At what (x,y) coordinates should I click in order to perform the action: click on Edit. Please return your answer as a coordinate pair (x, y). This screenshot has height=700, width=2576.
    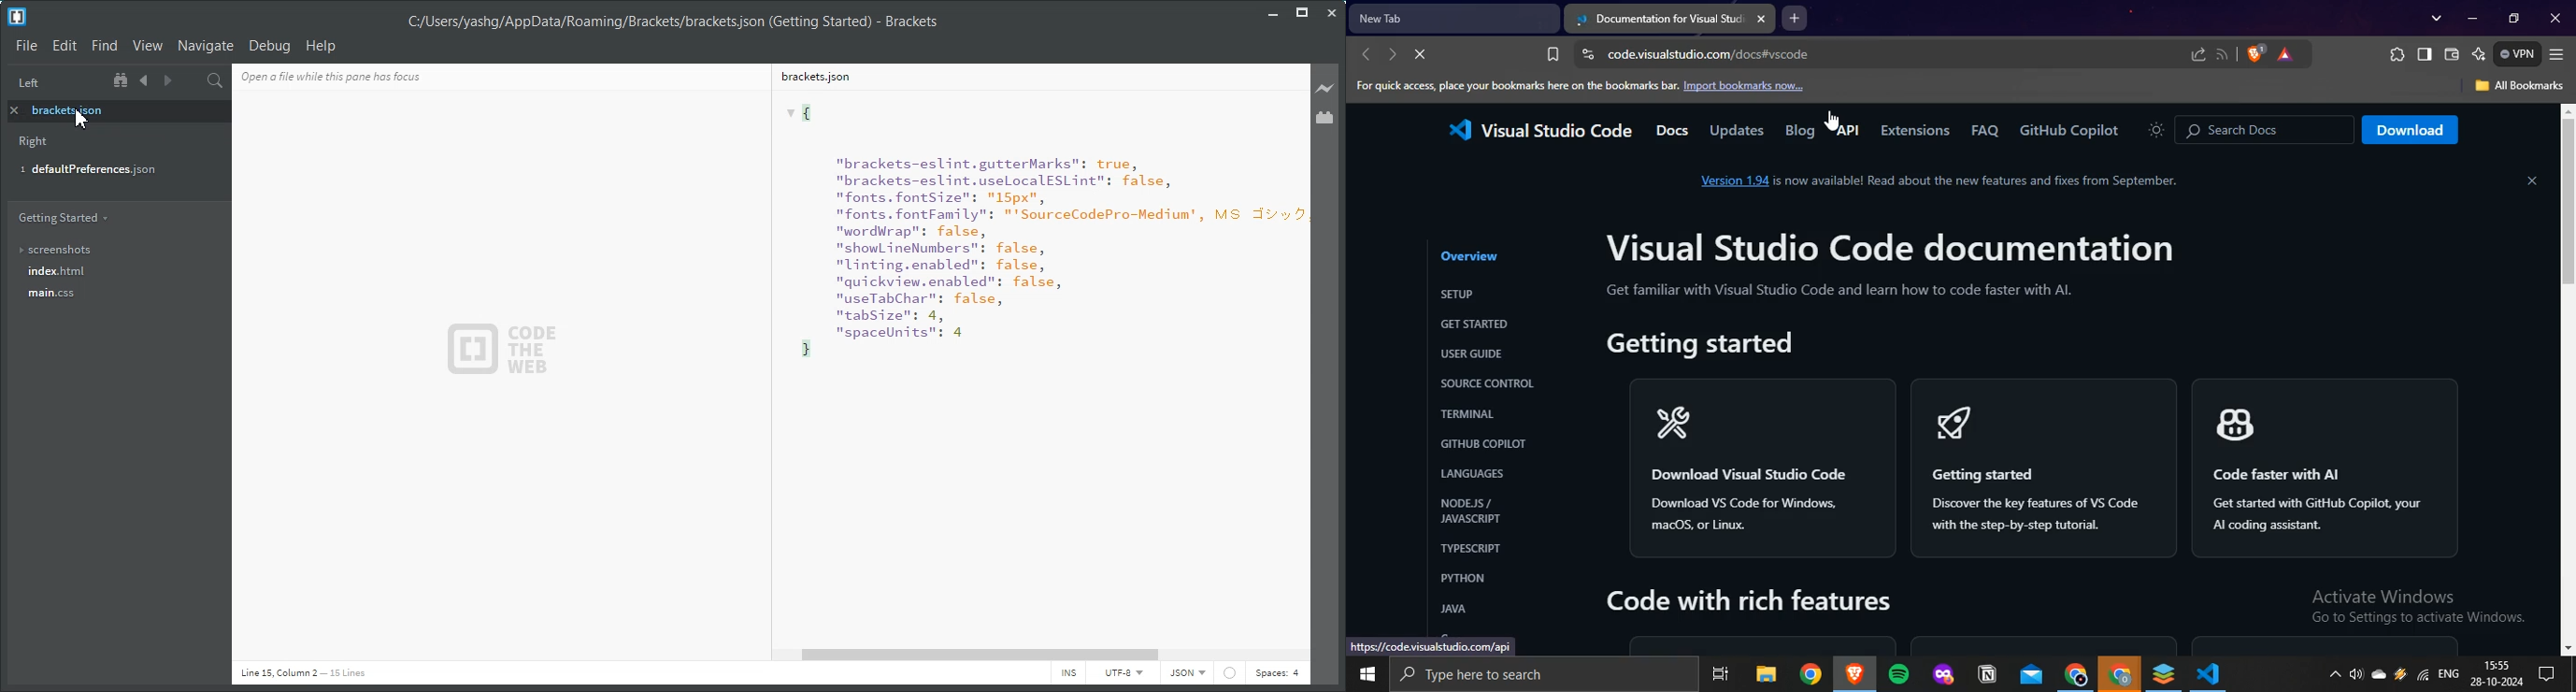
    Looking at the image, I should click on (65, 46).